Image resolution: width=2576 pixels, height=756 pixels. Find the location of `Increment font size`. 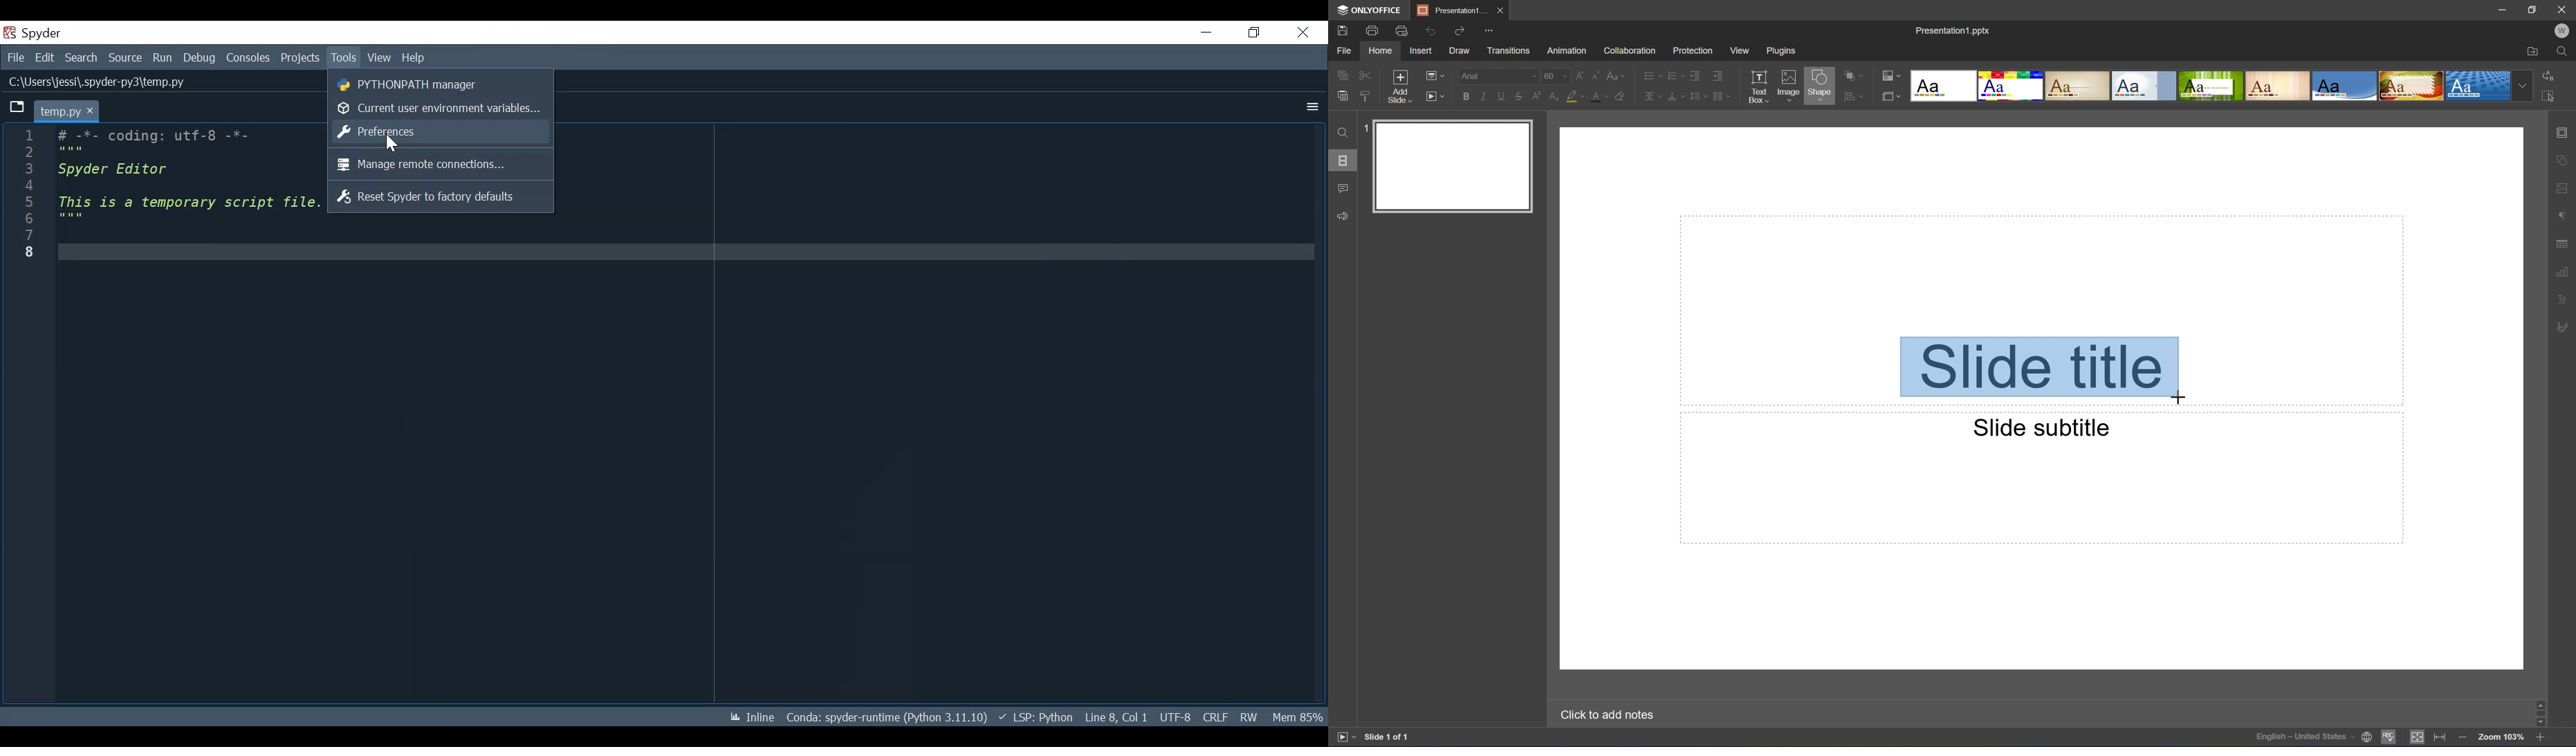

Increment font size is located at coordinates (1578, 75).